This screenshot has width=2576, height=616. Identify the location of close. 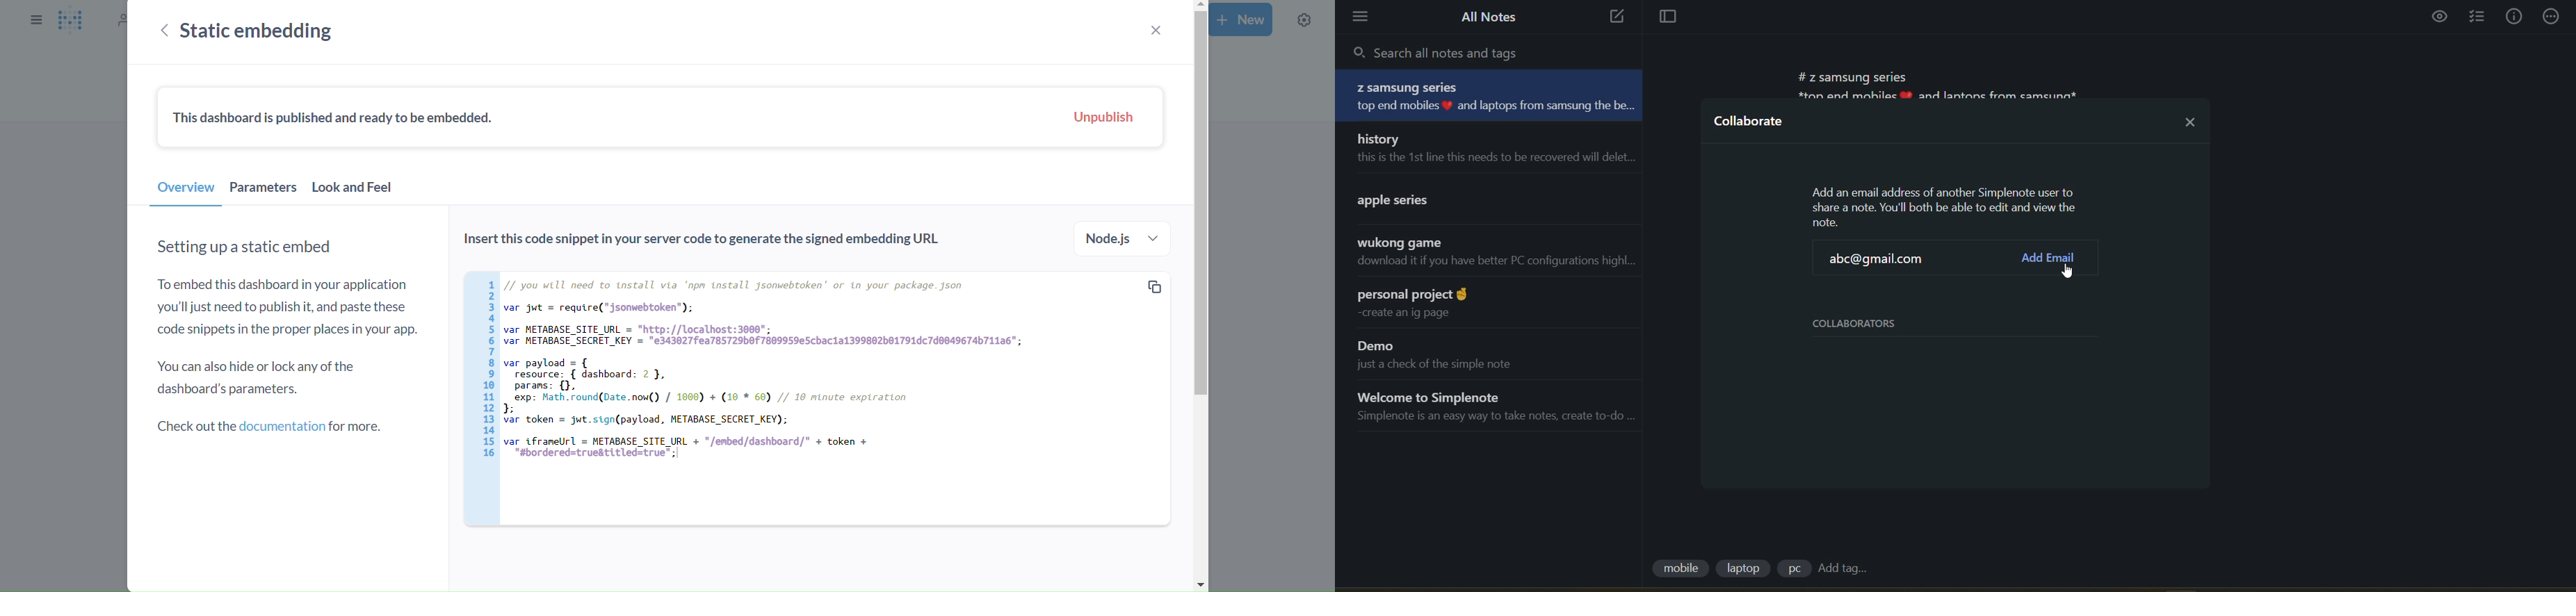
(2191, 118).